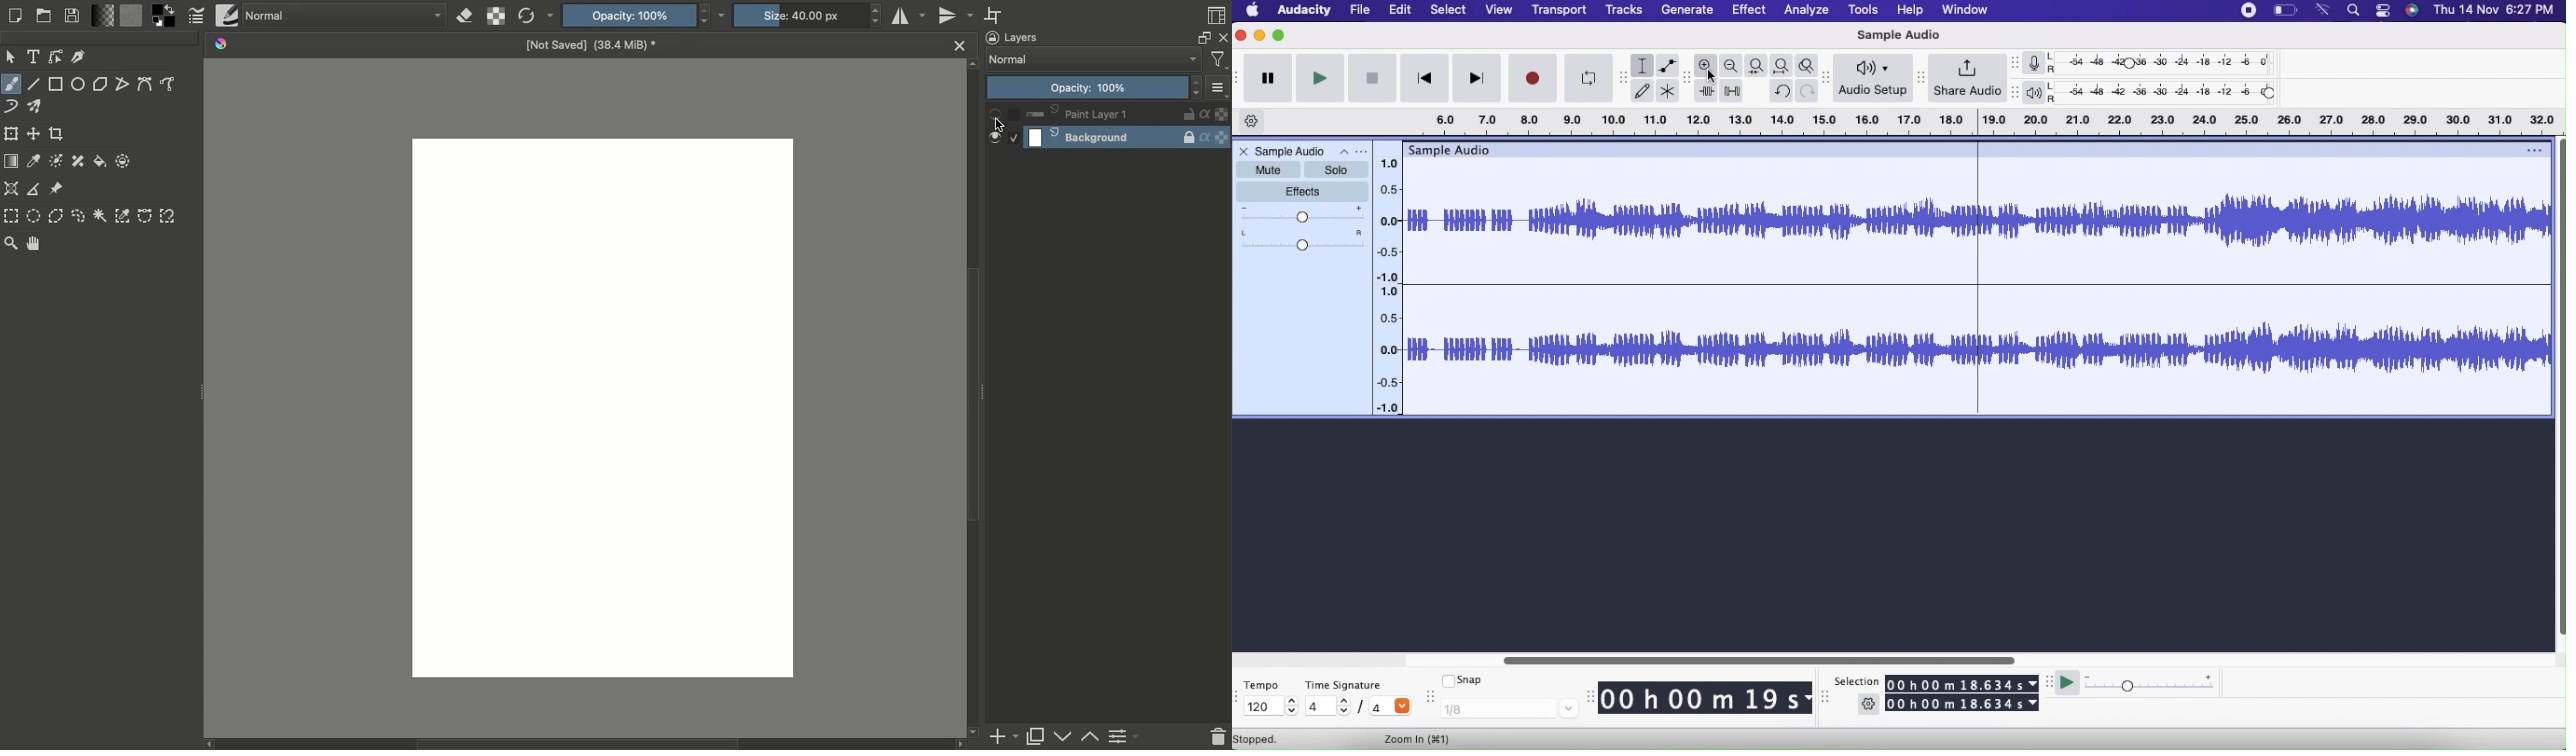 Image resolution: width=2576 pixels, height=756 pixels. What do you see at coordinates (1303, 242) in the screenshot?
I see `Pan: Center` at bounding box center [1303, 242].